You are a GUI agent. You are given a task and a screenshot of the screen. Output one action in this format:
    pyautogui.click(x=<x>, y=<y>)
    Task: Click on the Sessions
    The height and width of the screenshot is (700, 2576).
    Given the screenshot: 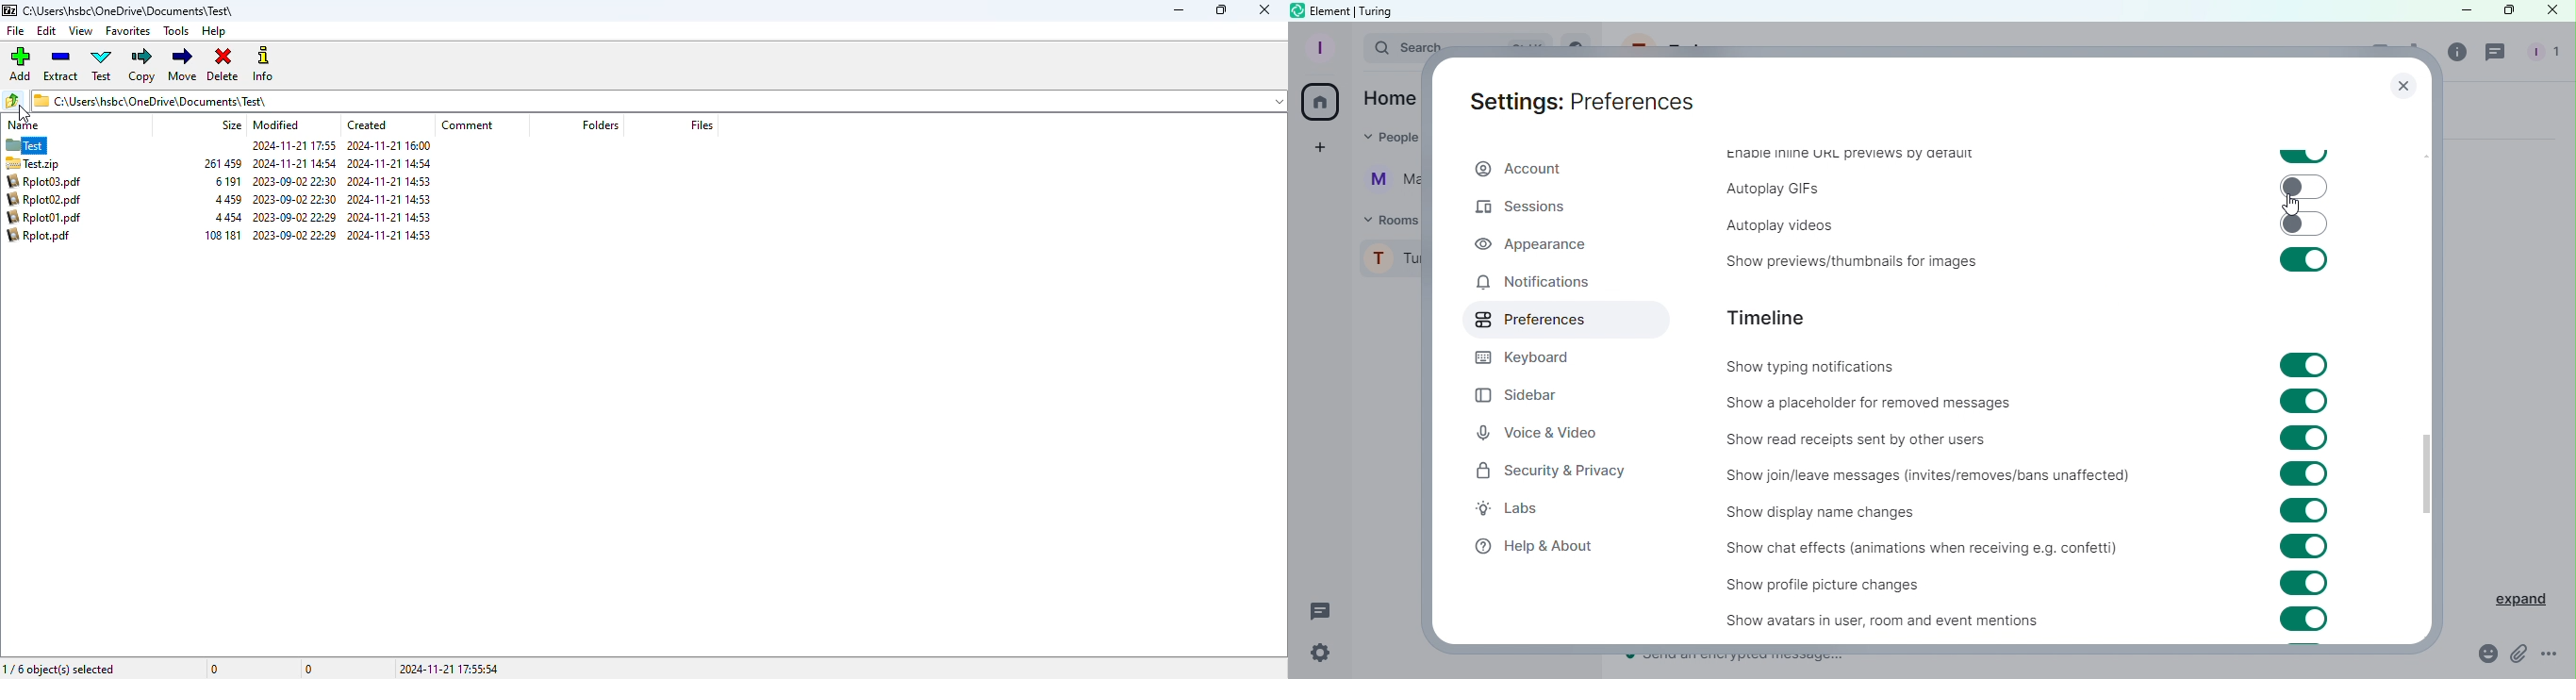 What is the action you would take?
    pyautogui.click(x=1519, y=207)
    